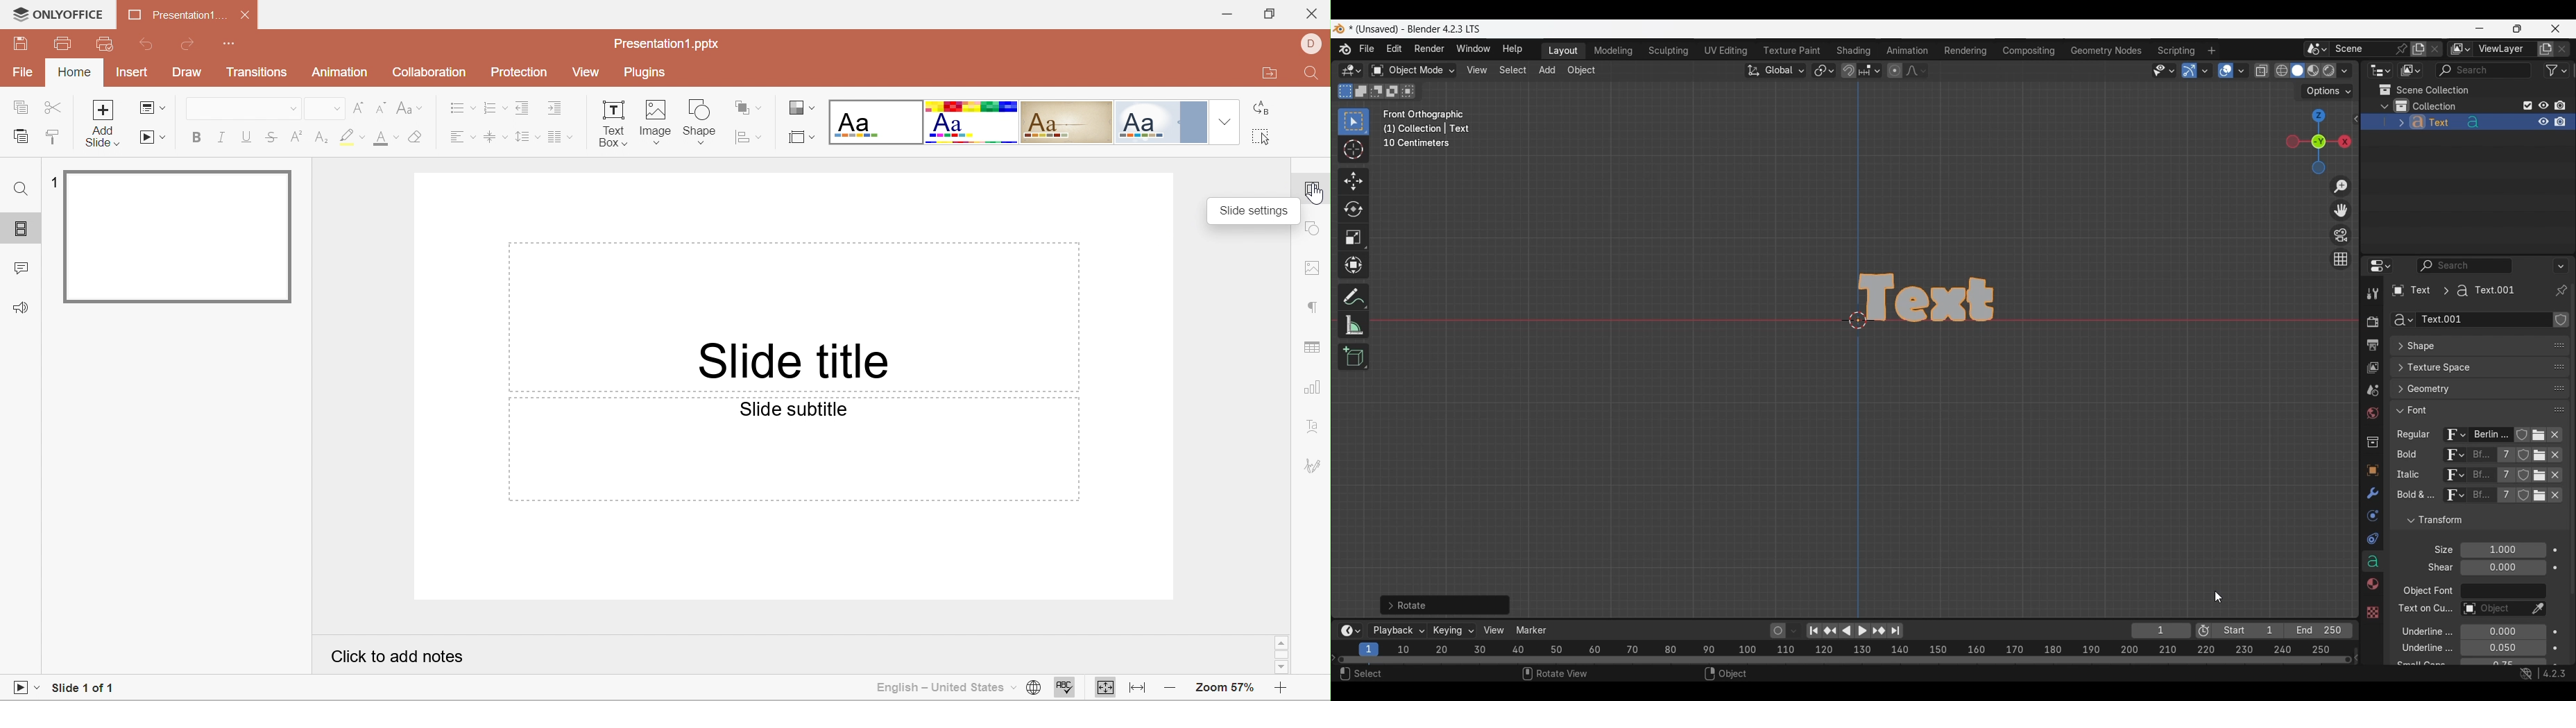 The height and width of the screenshot is (728, 2576). What do you see at coordinates (973, 121) in the screenshot?
I see `Basic` at bounding box center [973, 121].